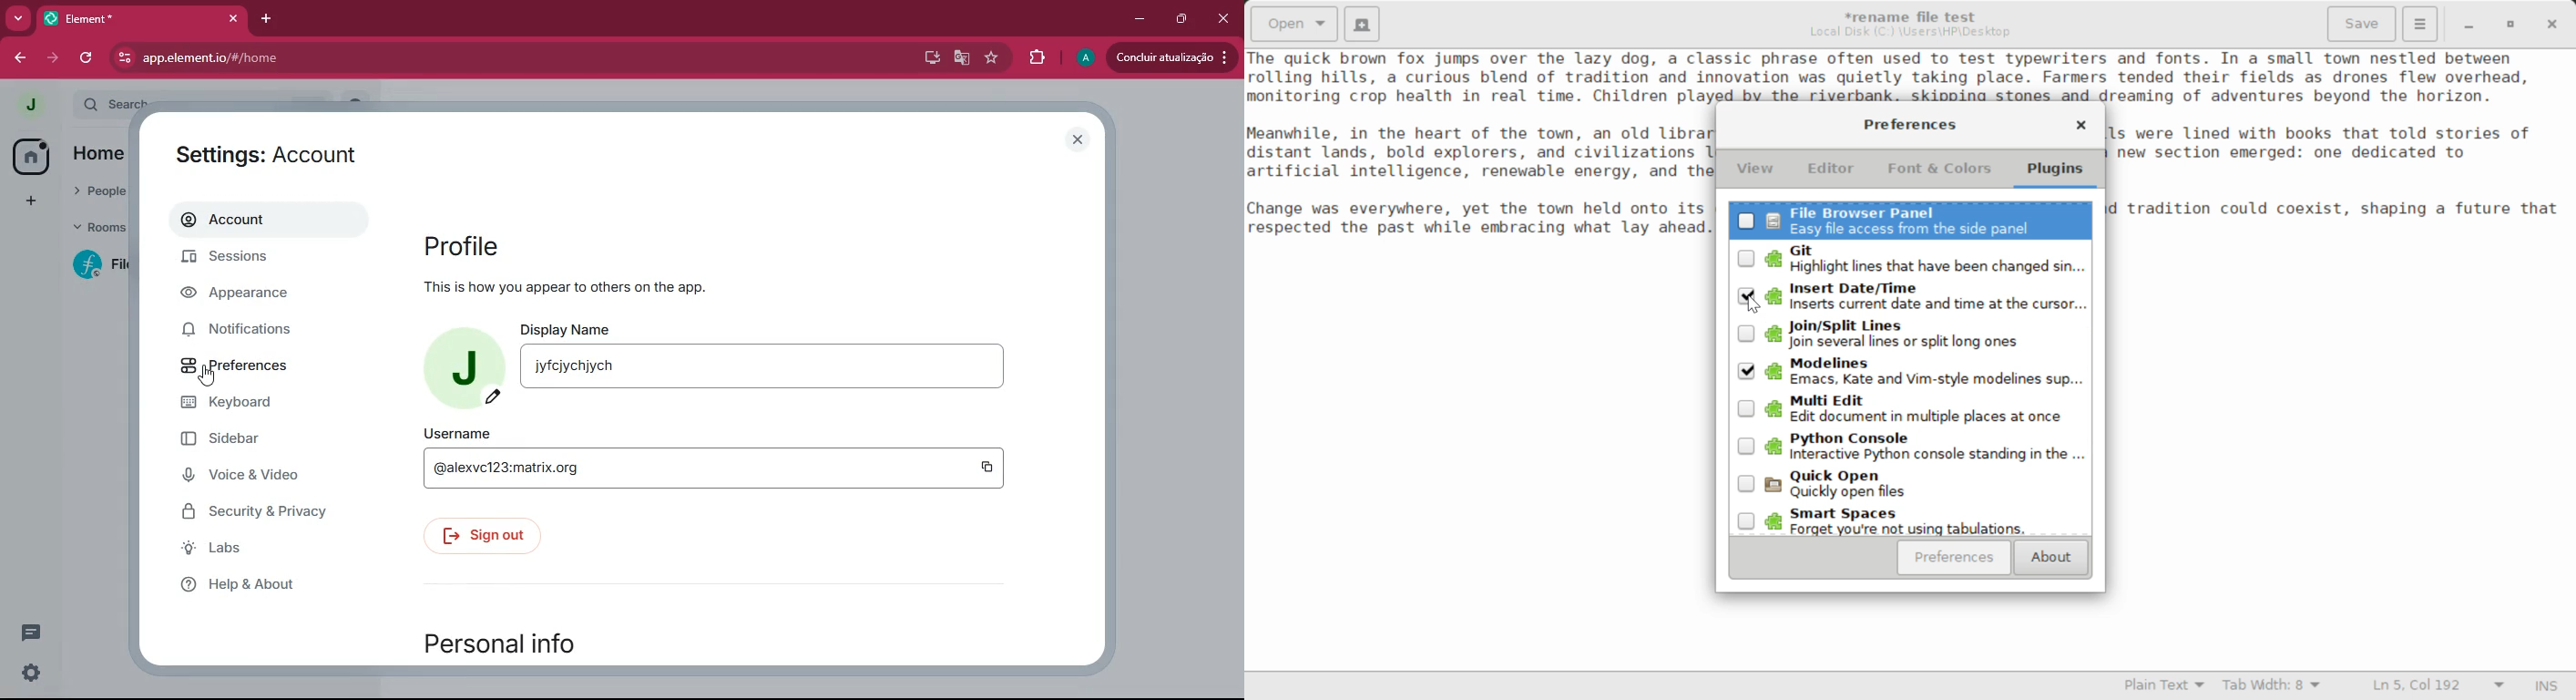 The image size is (2576, 700). What do you see at coordinates (261, 153) in the screenshot?
I see `settings: accounts` at bounding box center [261, 153].